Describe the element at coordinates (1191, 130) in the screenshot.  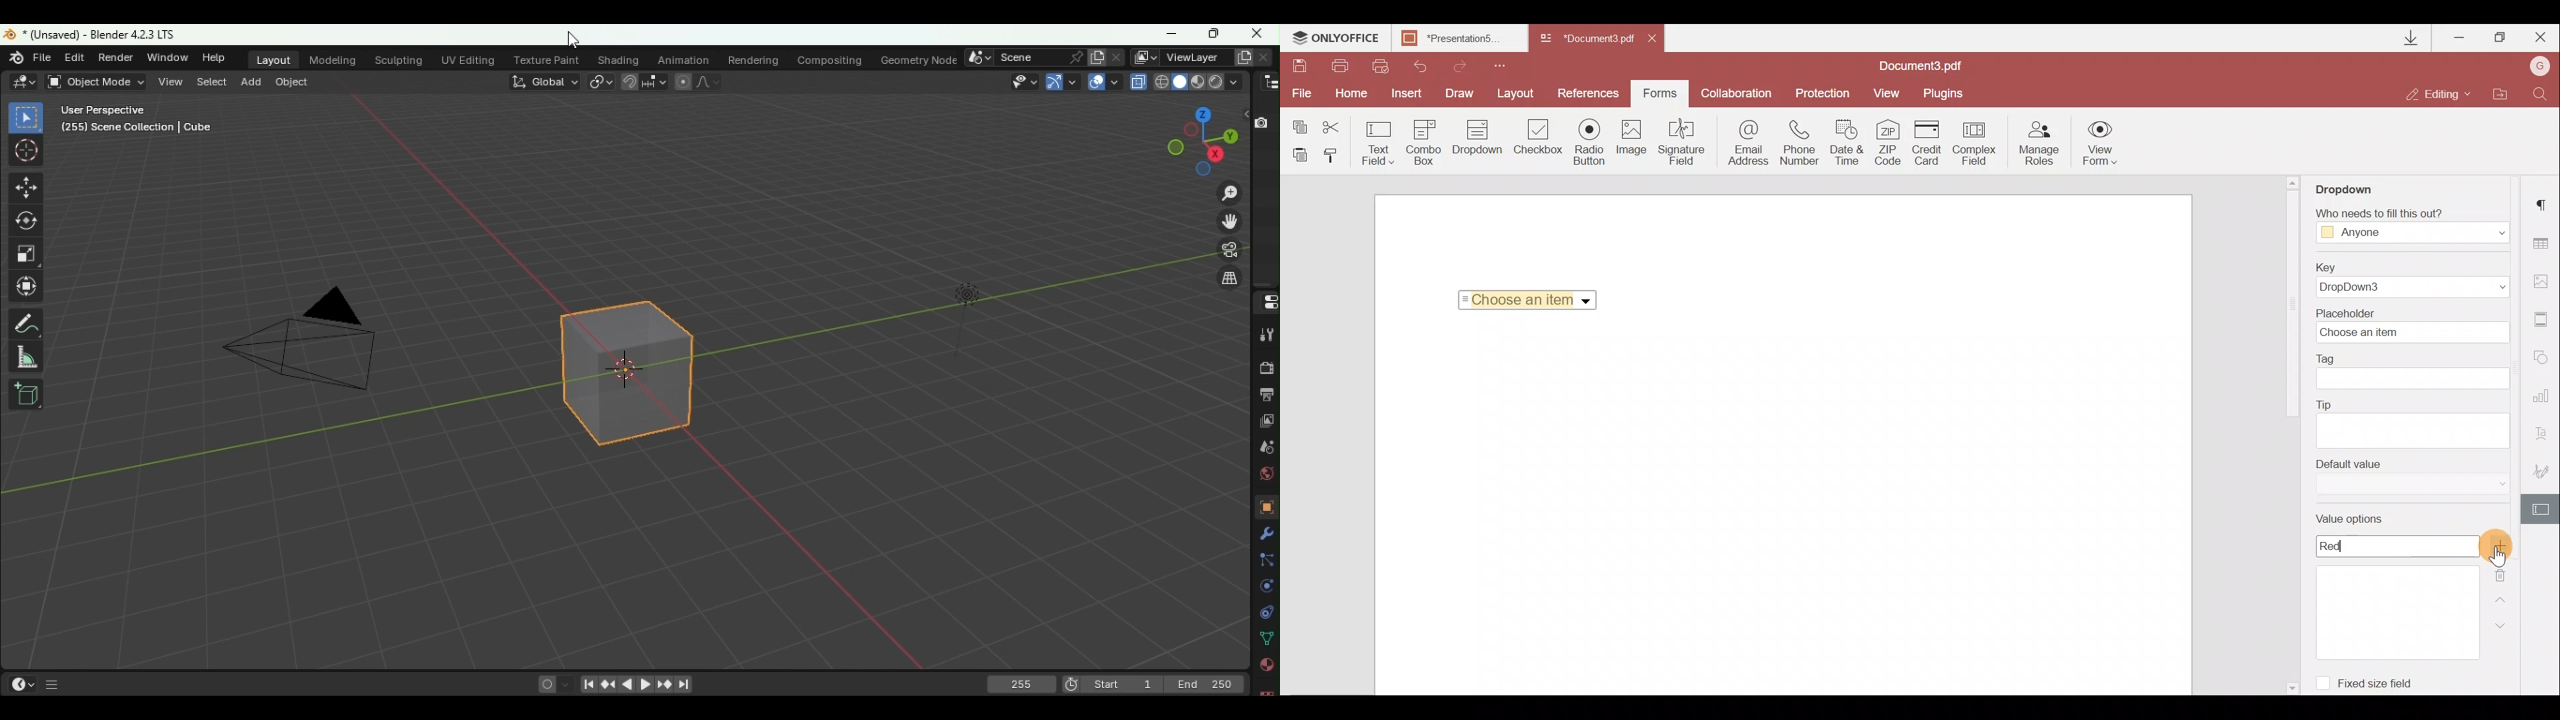
I see `Rotate the view` at that location.